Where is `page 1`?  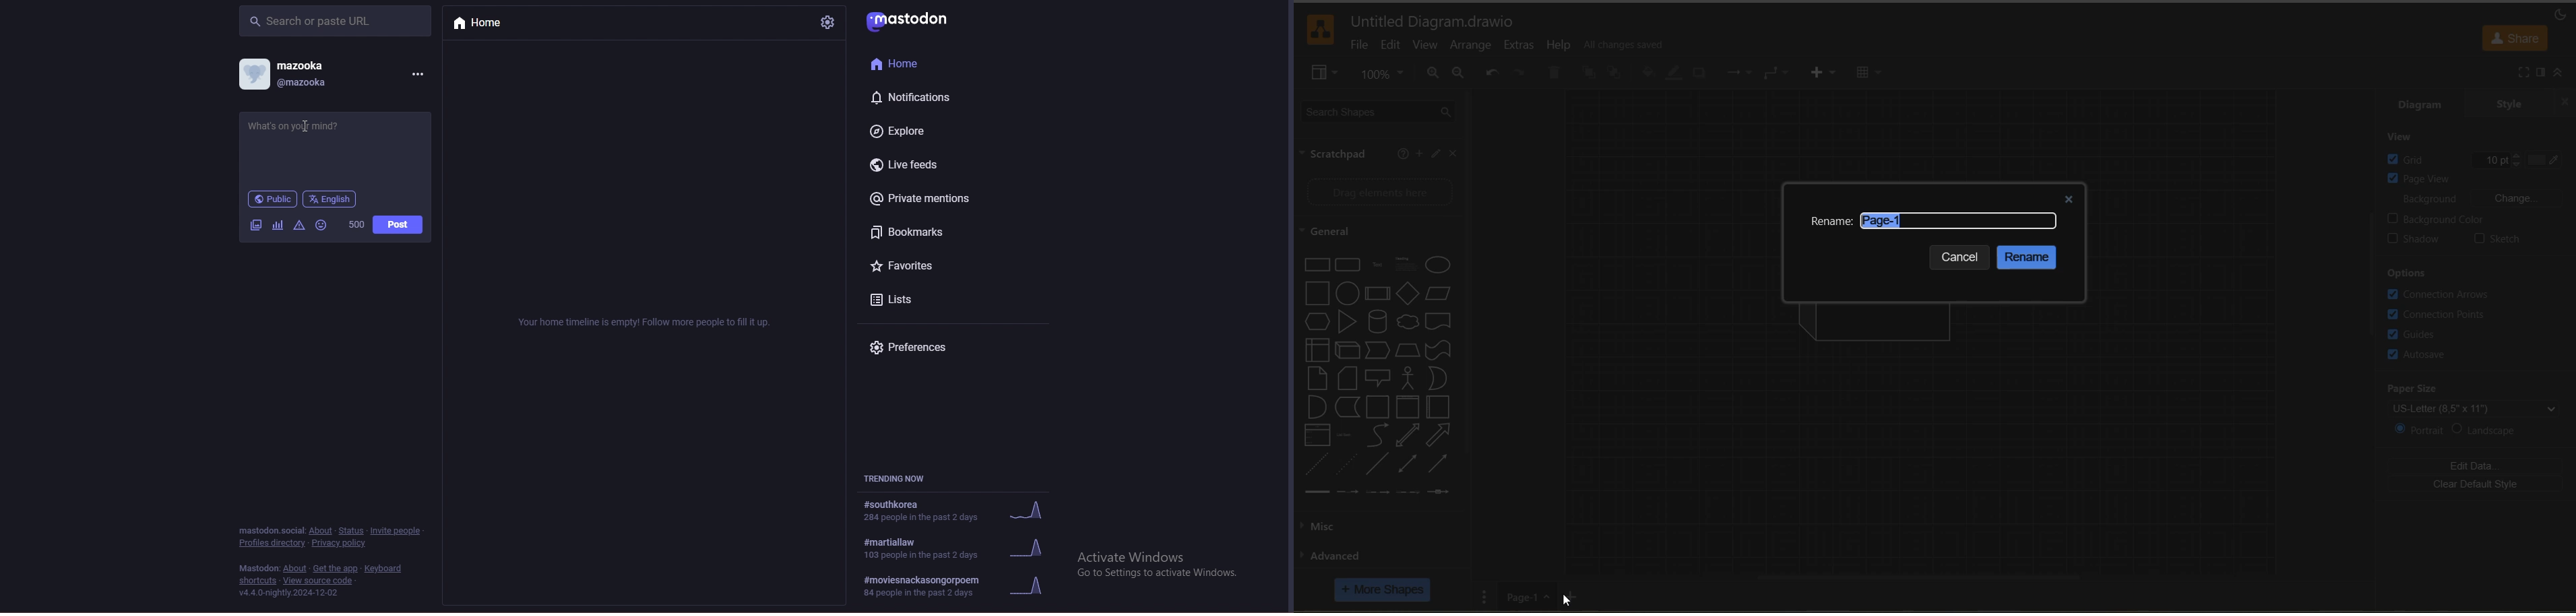 page 1 is located at coordinates (1527, 598).